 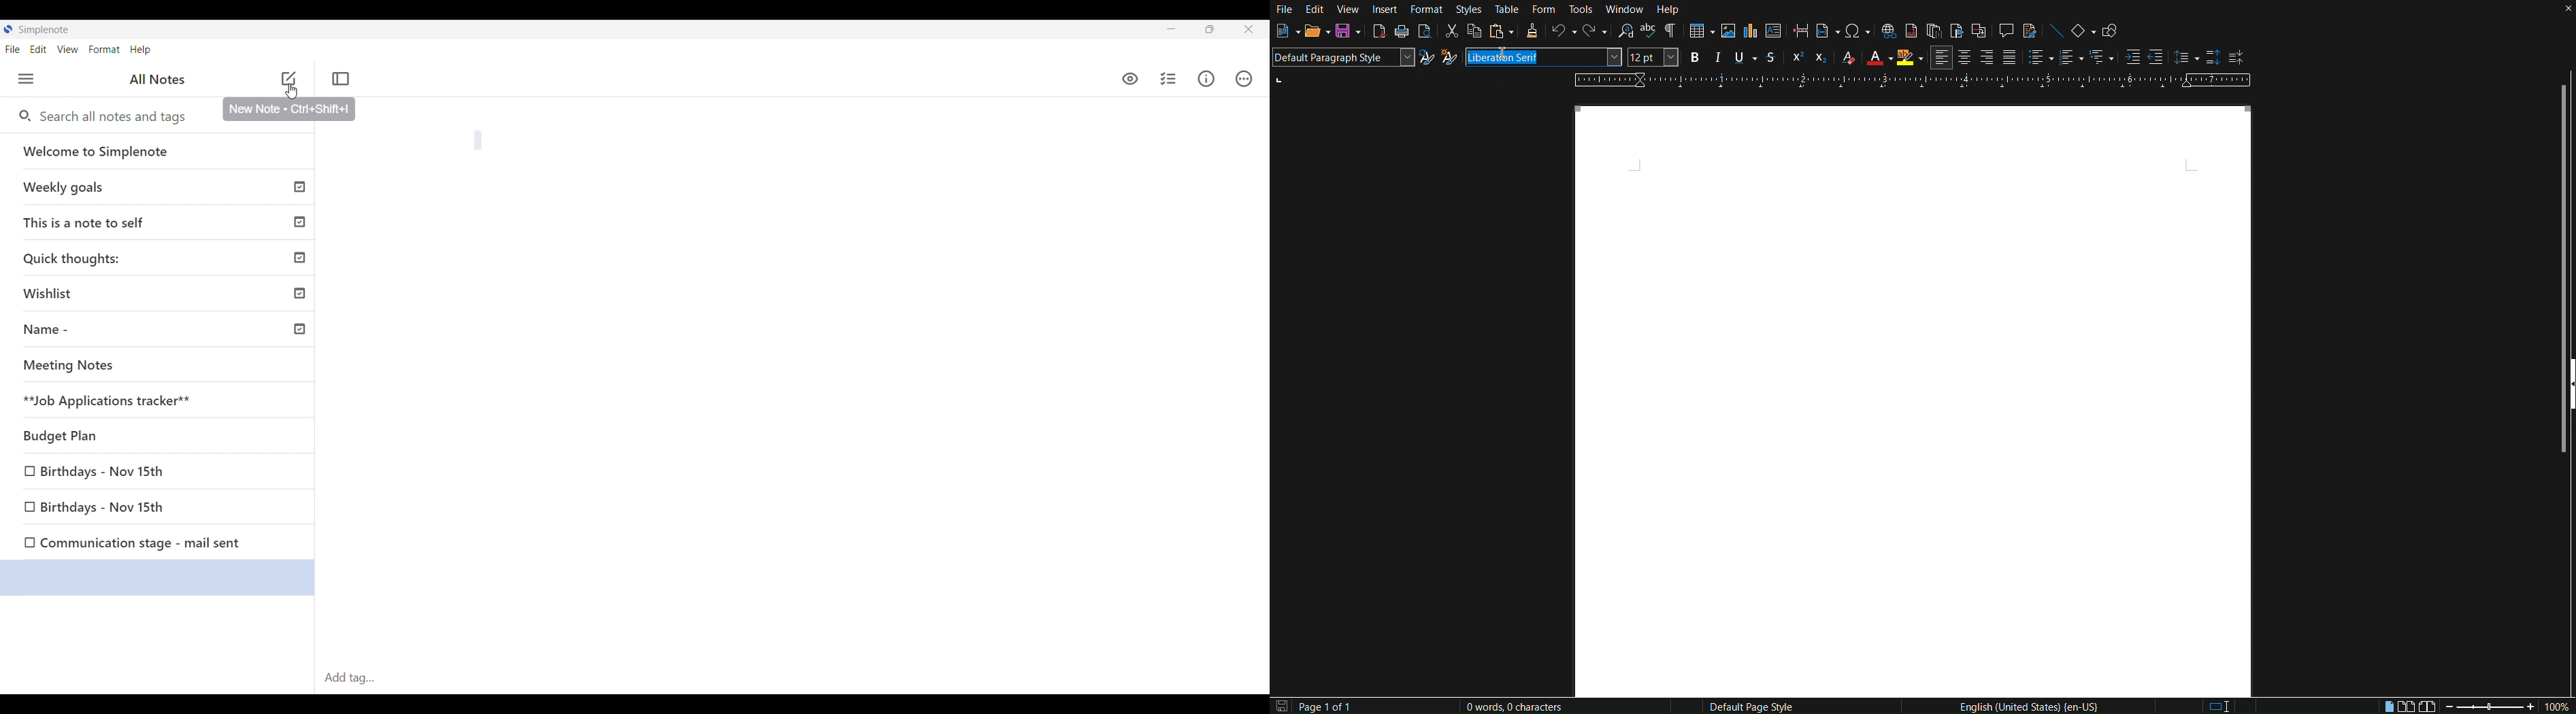 I want to click on Undo, so click(x=1562, y=33).